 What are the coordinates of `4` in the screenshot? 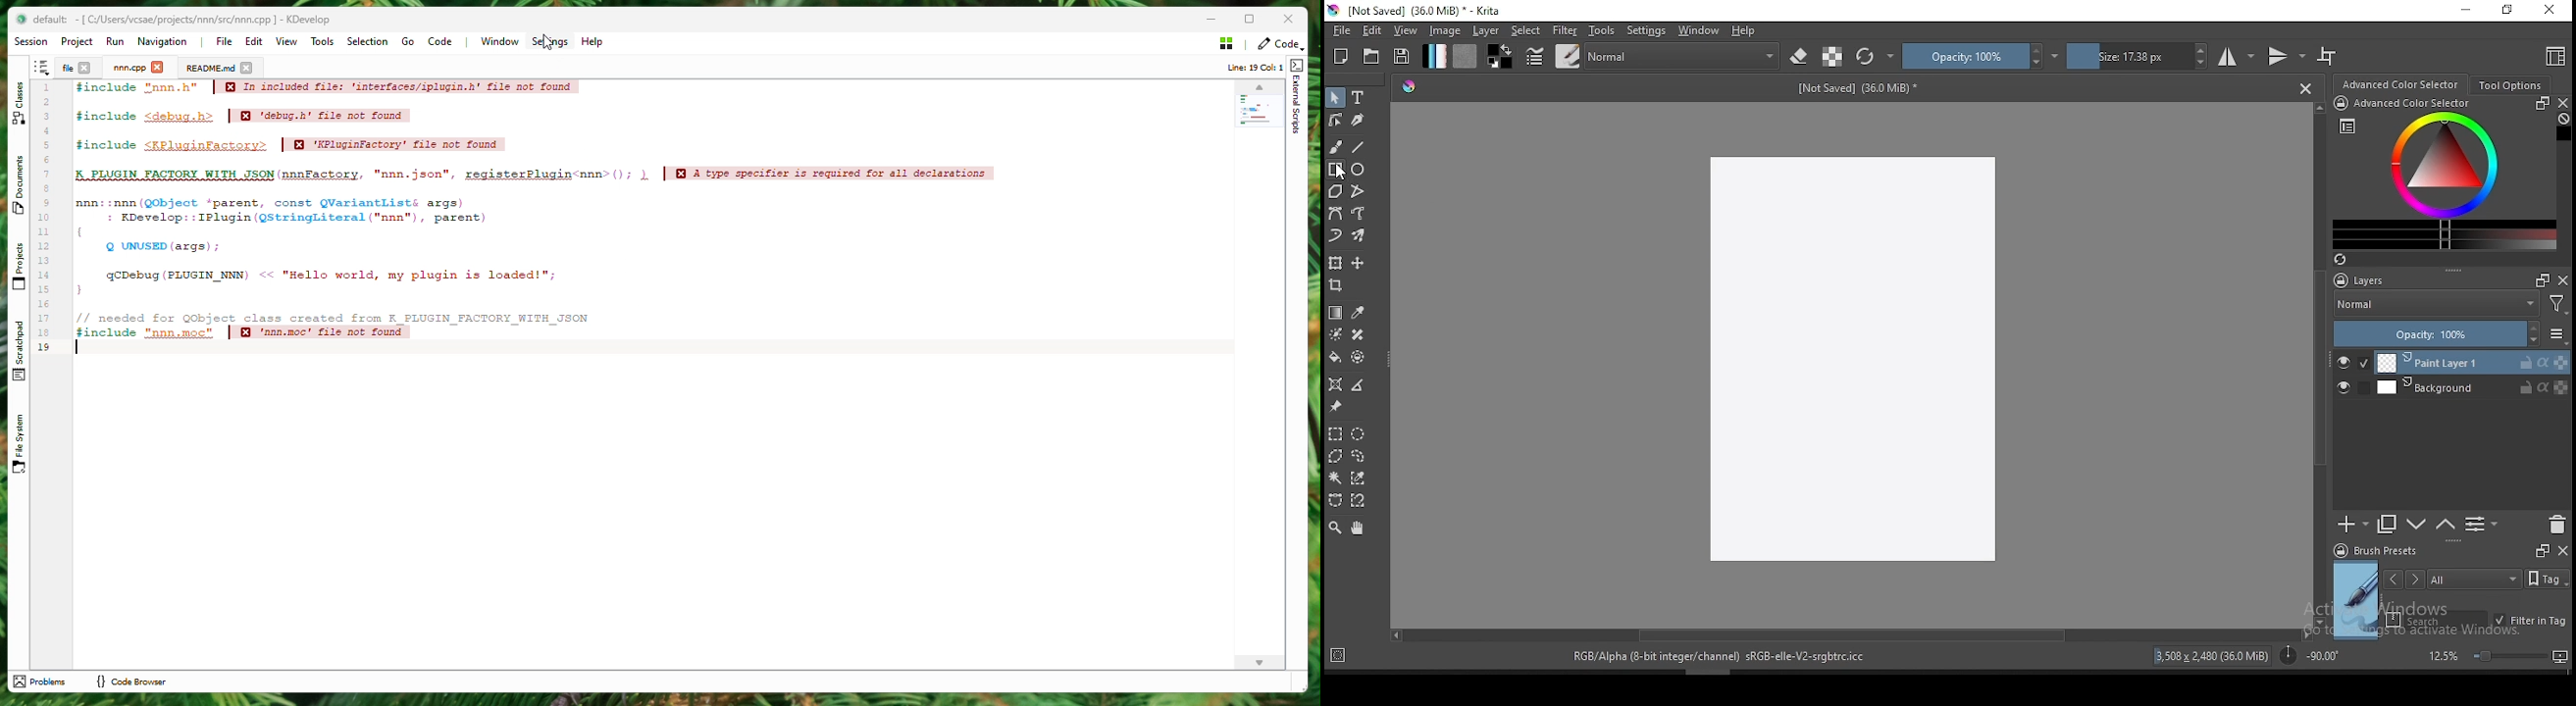 It's located at (47, 131).